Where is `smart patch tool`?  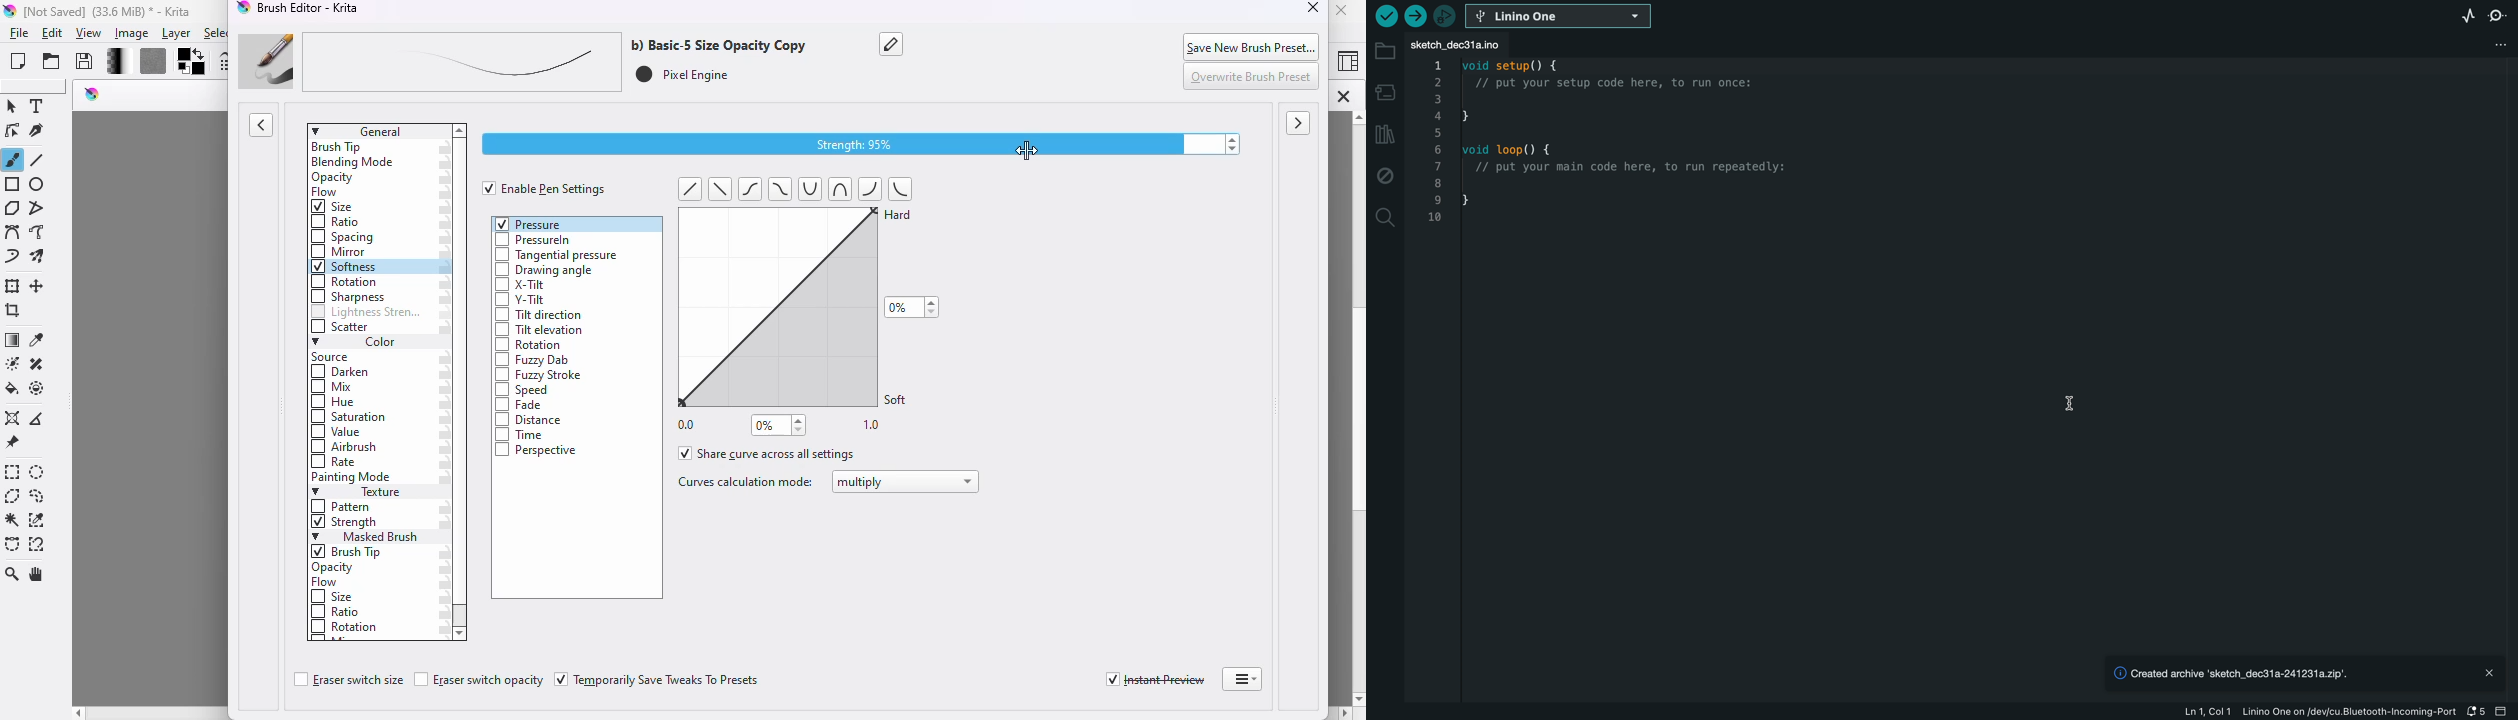 smart patch tool is located at coordinates (37, 363).